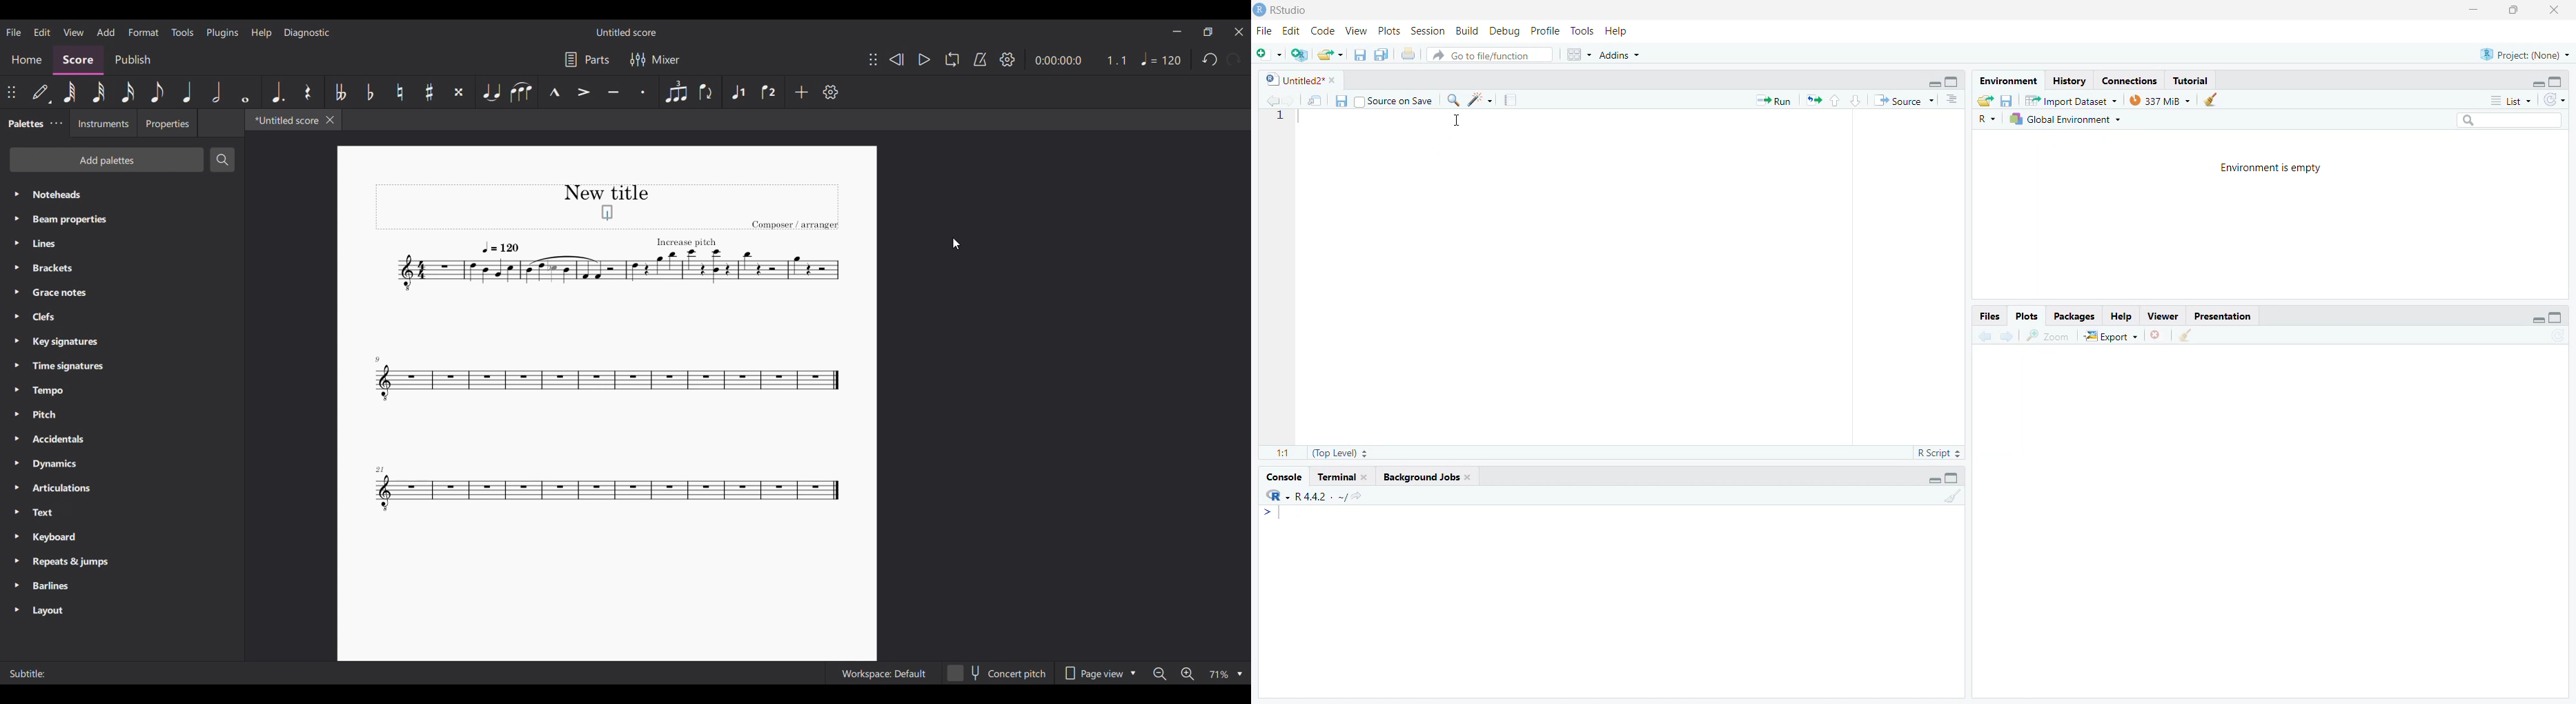  I want to click on Text, so click(122, 513).